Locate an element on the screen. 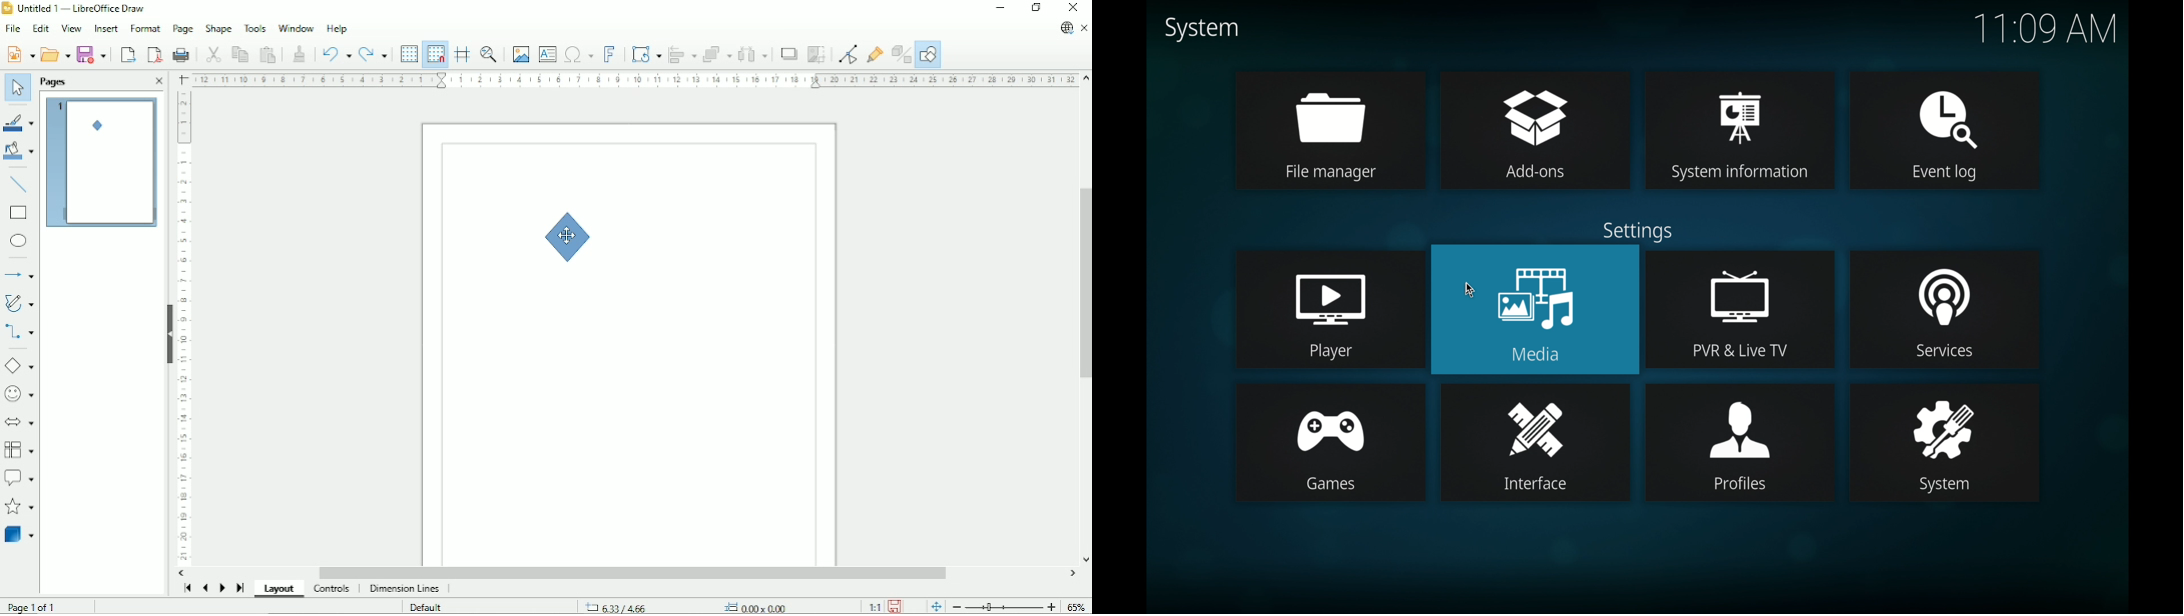 Image resolution: width=2184 pixels, height=616 pixels. Zoom out/in is located at coordinates (1003, 606).